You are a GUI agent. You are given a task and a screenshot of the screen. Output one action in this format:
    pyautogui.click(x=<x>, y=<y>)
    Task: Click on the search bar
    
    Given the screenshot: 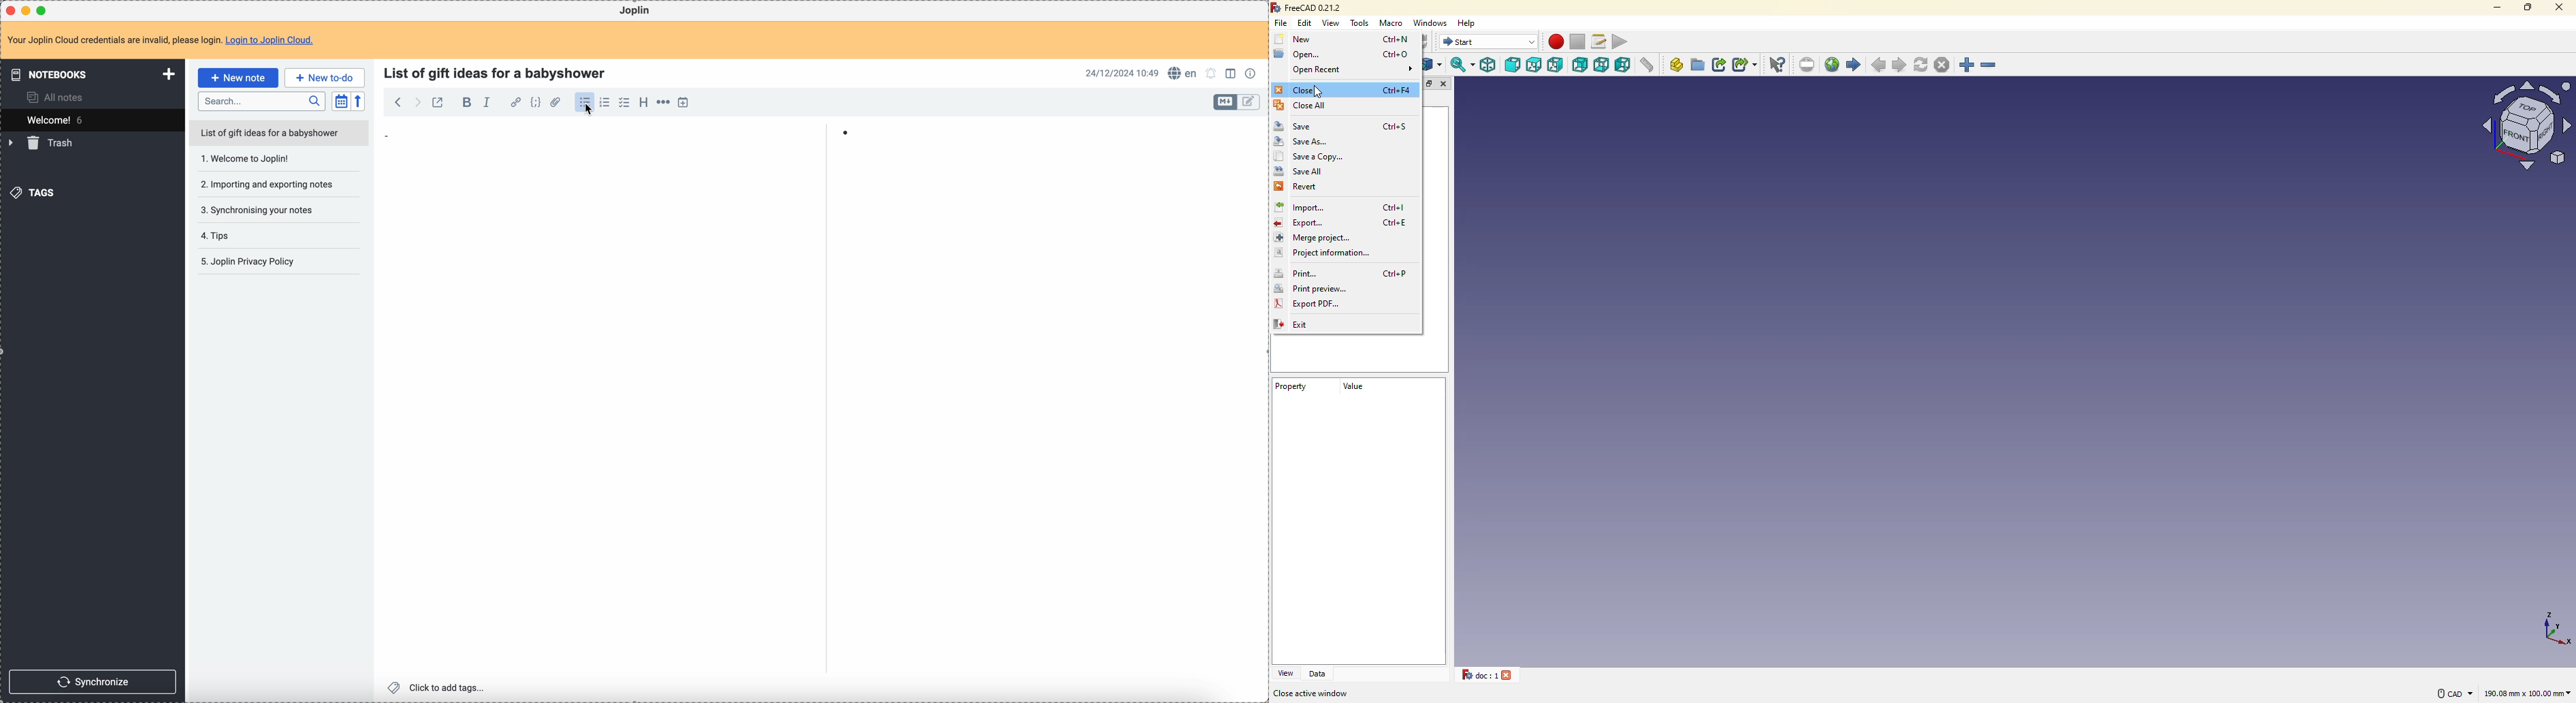 What is the action you would take?
    pyautogui.click(x=262, y=101)
    